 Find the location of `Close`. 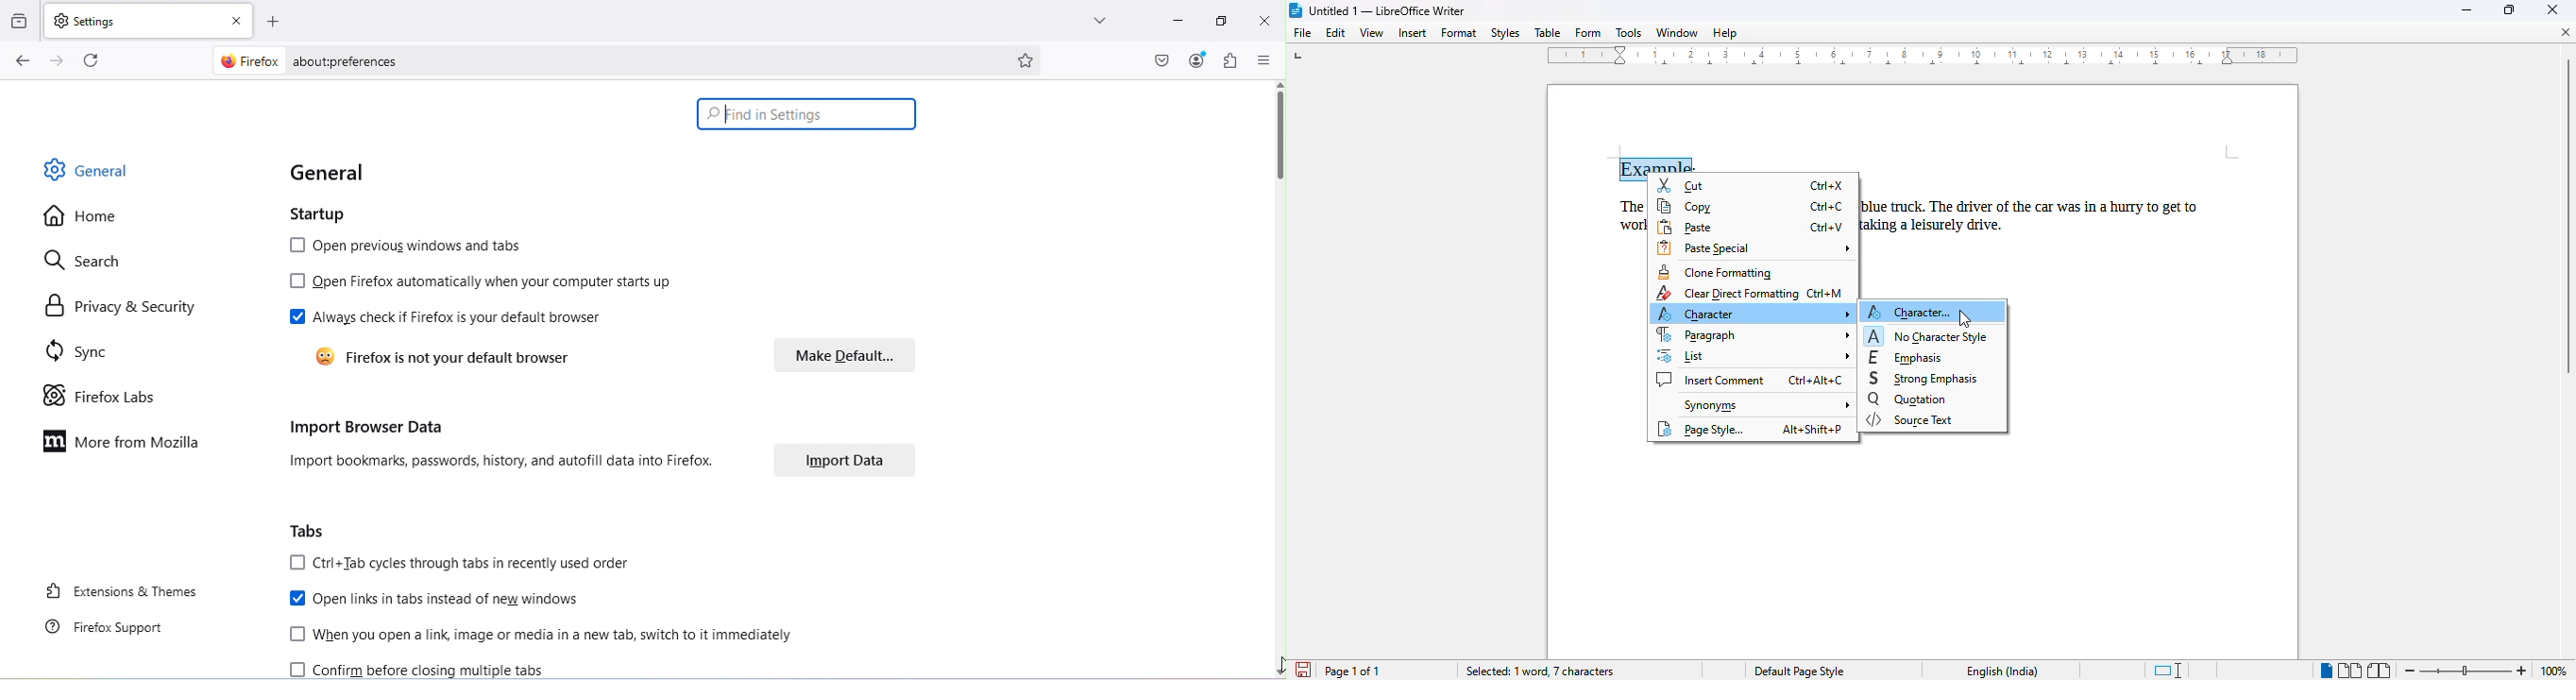

Close is located at coordinates (1265, 20).